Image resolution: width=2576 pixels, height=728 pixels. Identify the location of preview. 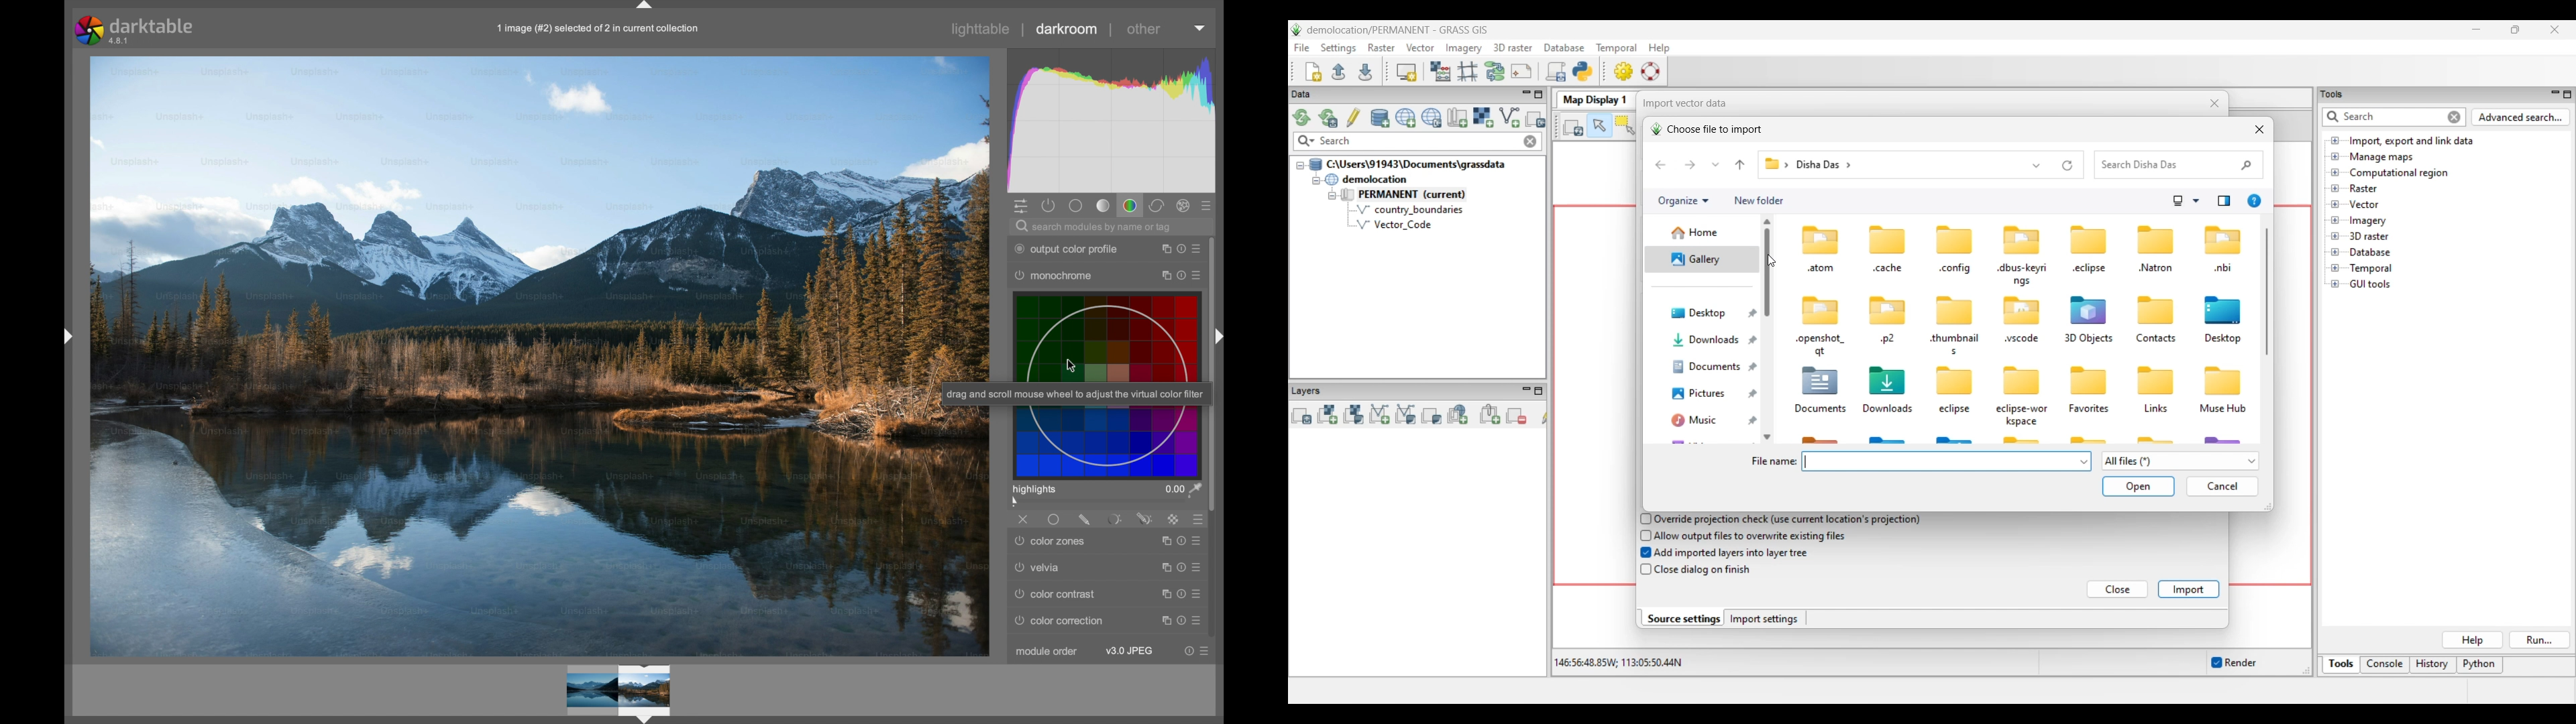
(621, 692).